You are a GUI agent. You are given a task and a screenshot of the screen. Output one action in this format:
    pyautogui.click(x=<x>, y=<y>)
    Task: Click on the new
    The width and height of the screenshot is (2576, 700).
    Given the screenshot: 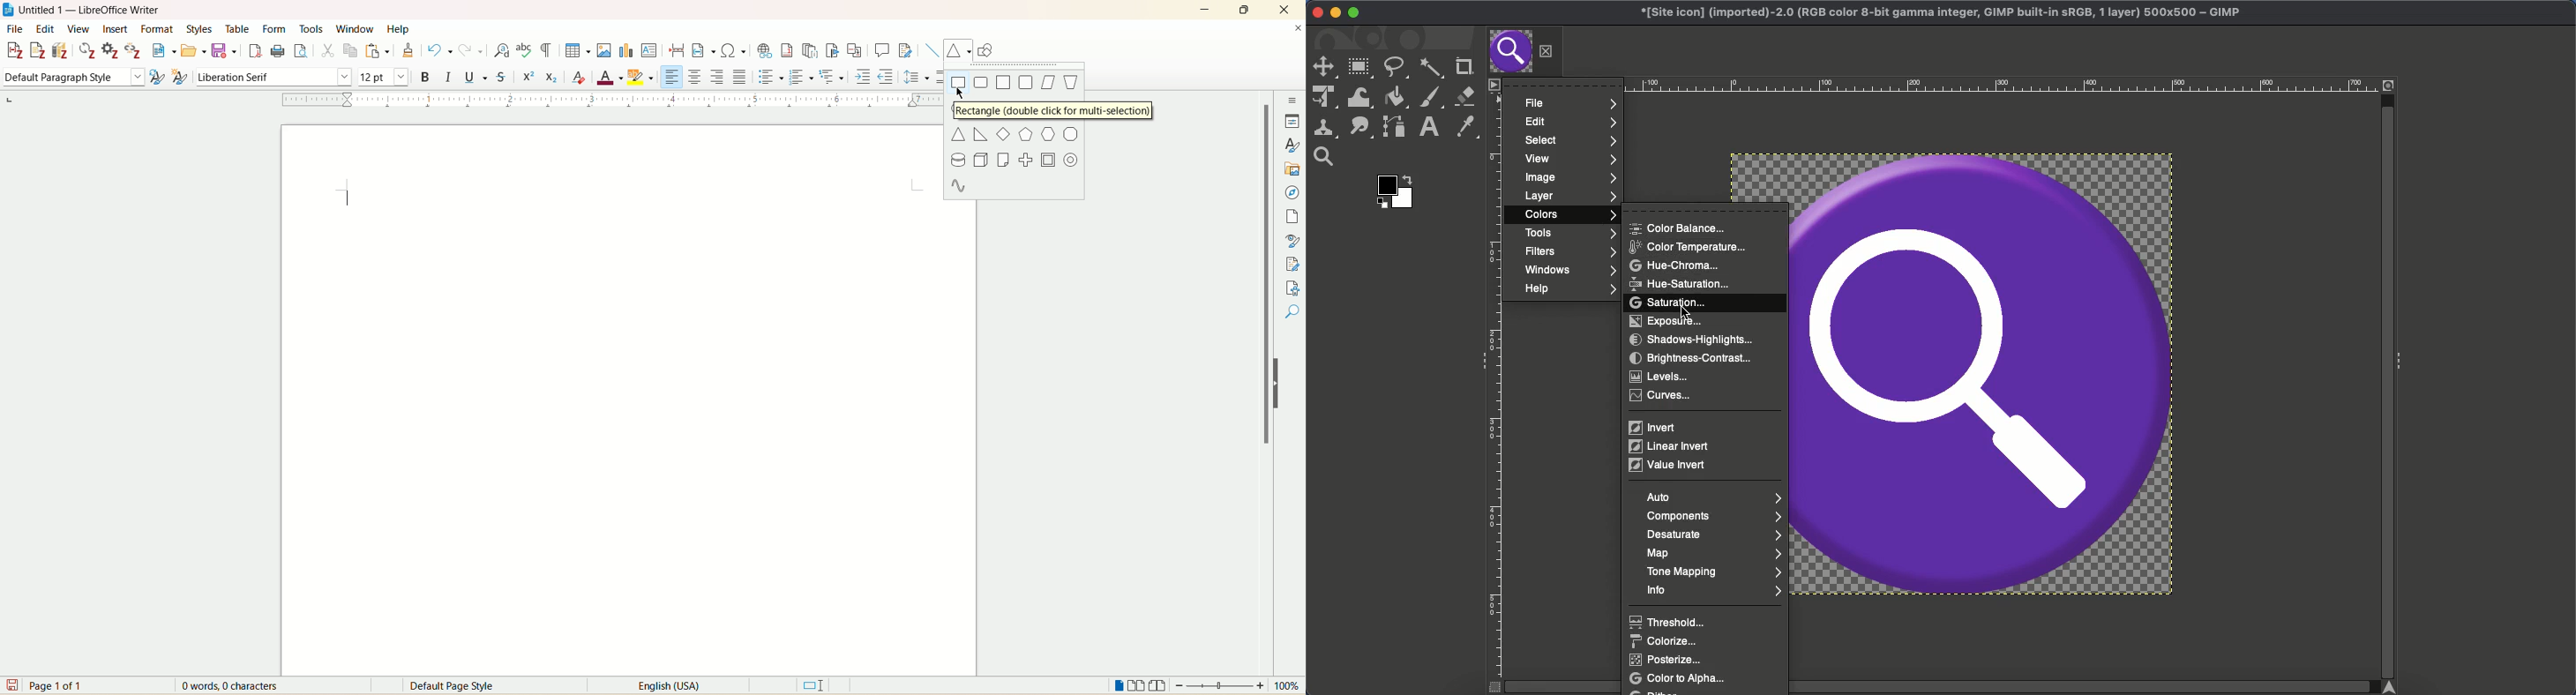 What is the action you would take?
    pyautogui.click(x=164, y=50)
    